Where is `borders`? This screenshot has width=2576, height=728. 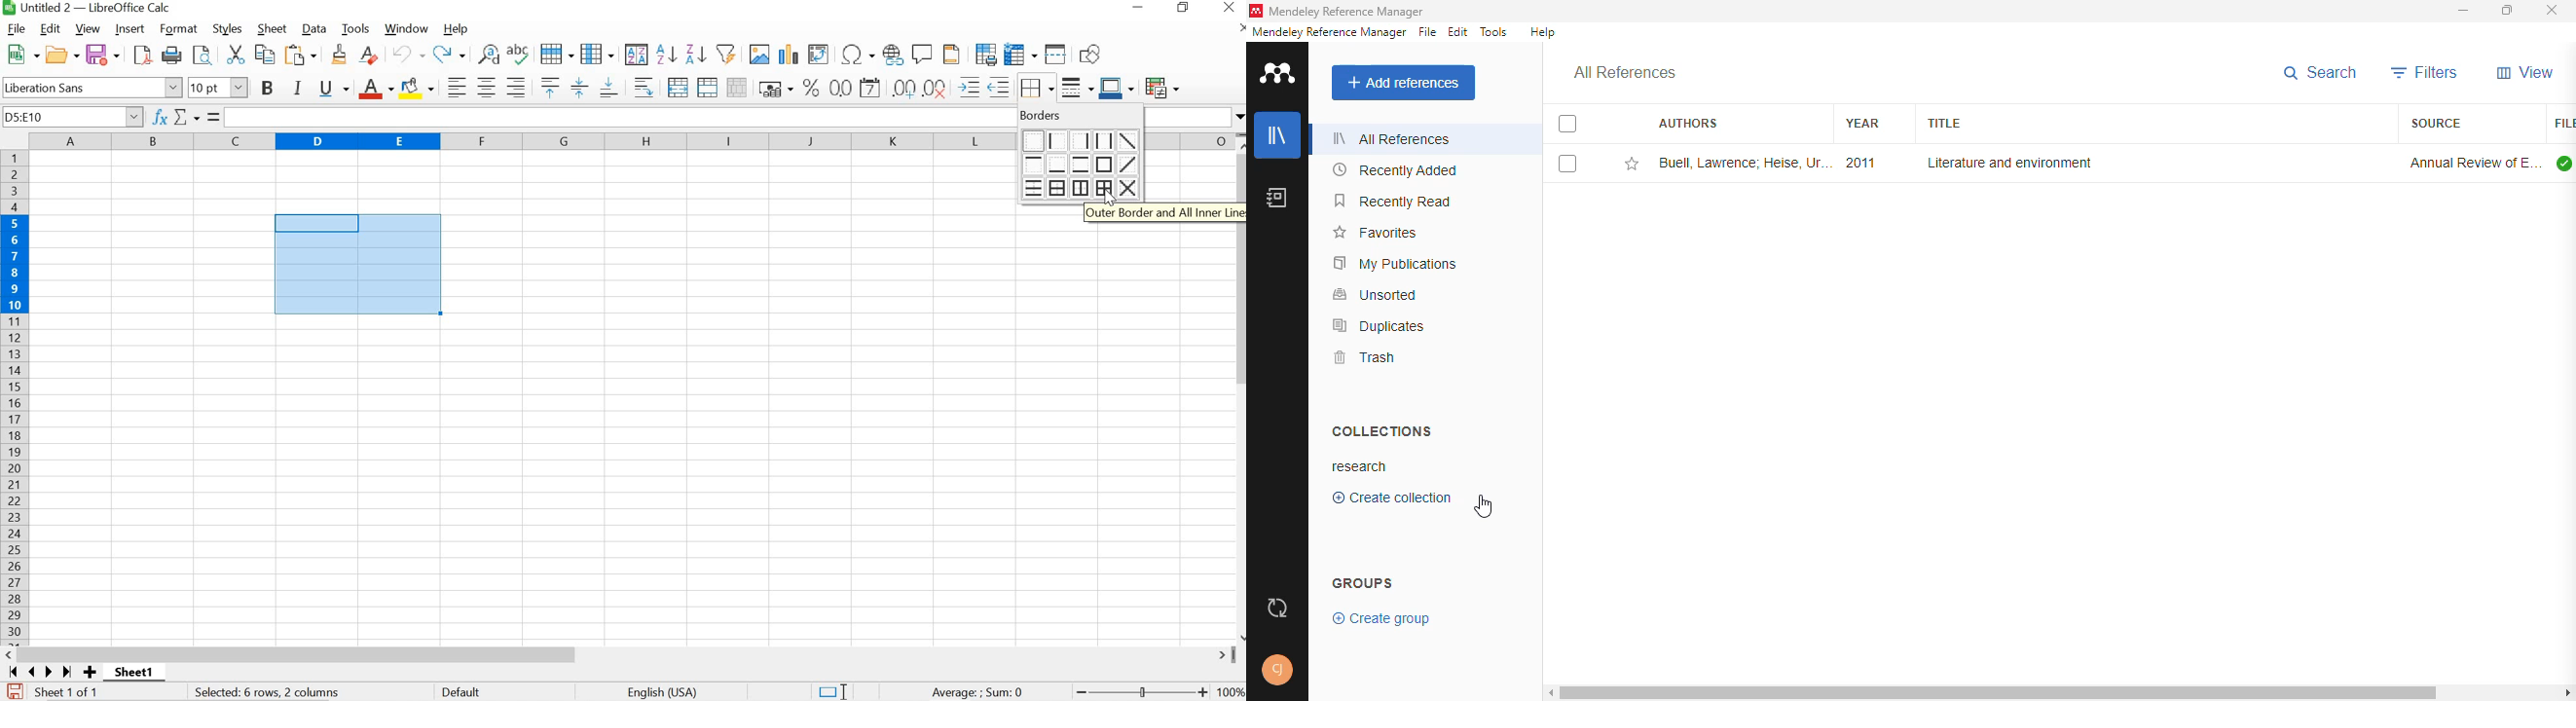 borders is located at coordinates (1078, 115).